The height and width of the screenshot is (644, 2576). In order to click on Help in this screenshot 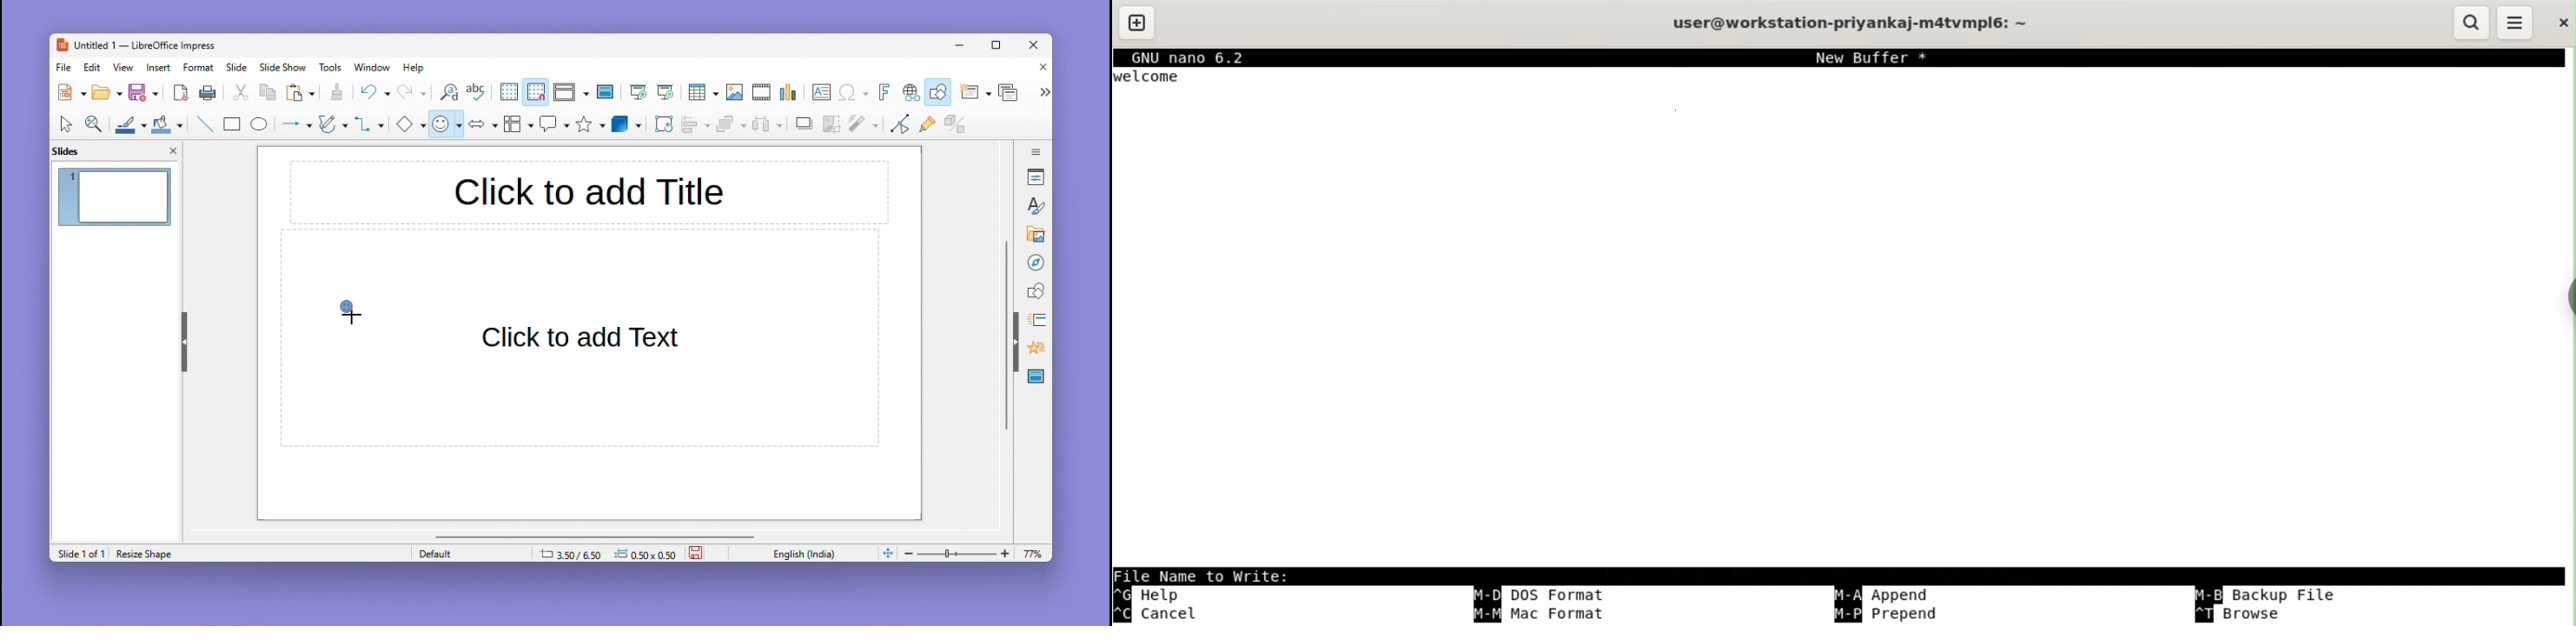, I will do `click(415, 68)`.